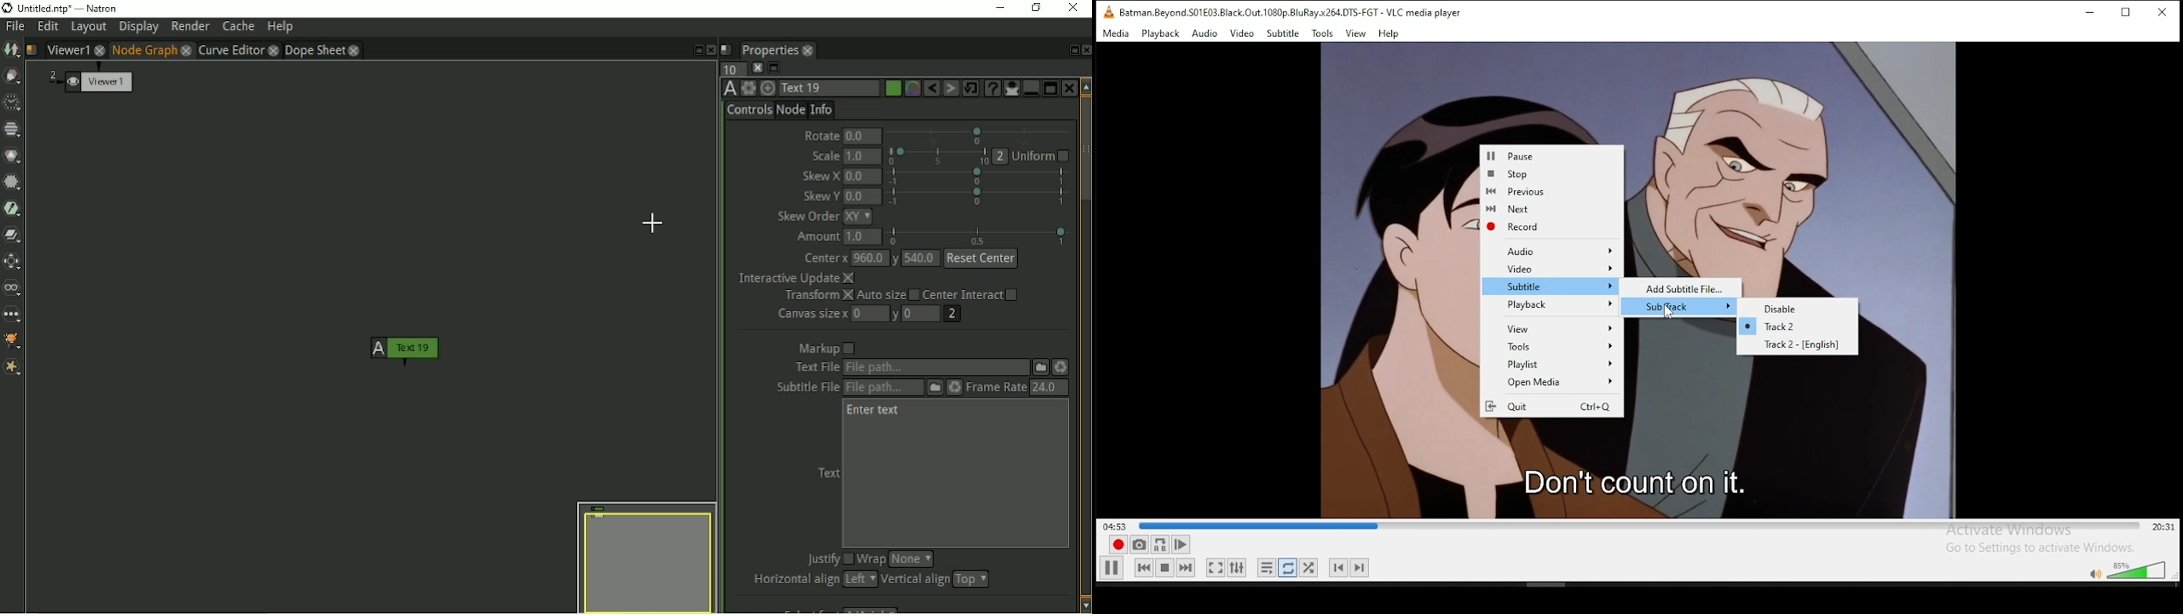 The image size is (2184, 616). Describe the element at coordinates (1670, 312) in the screenshot. I see `cursor` at that location.